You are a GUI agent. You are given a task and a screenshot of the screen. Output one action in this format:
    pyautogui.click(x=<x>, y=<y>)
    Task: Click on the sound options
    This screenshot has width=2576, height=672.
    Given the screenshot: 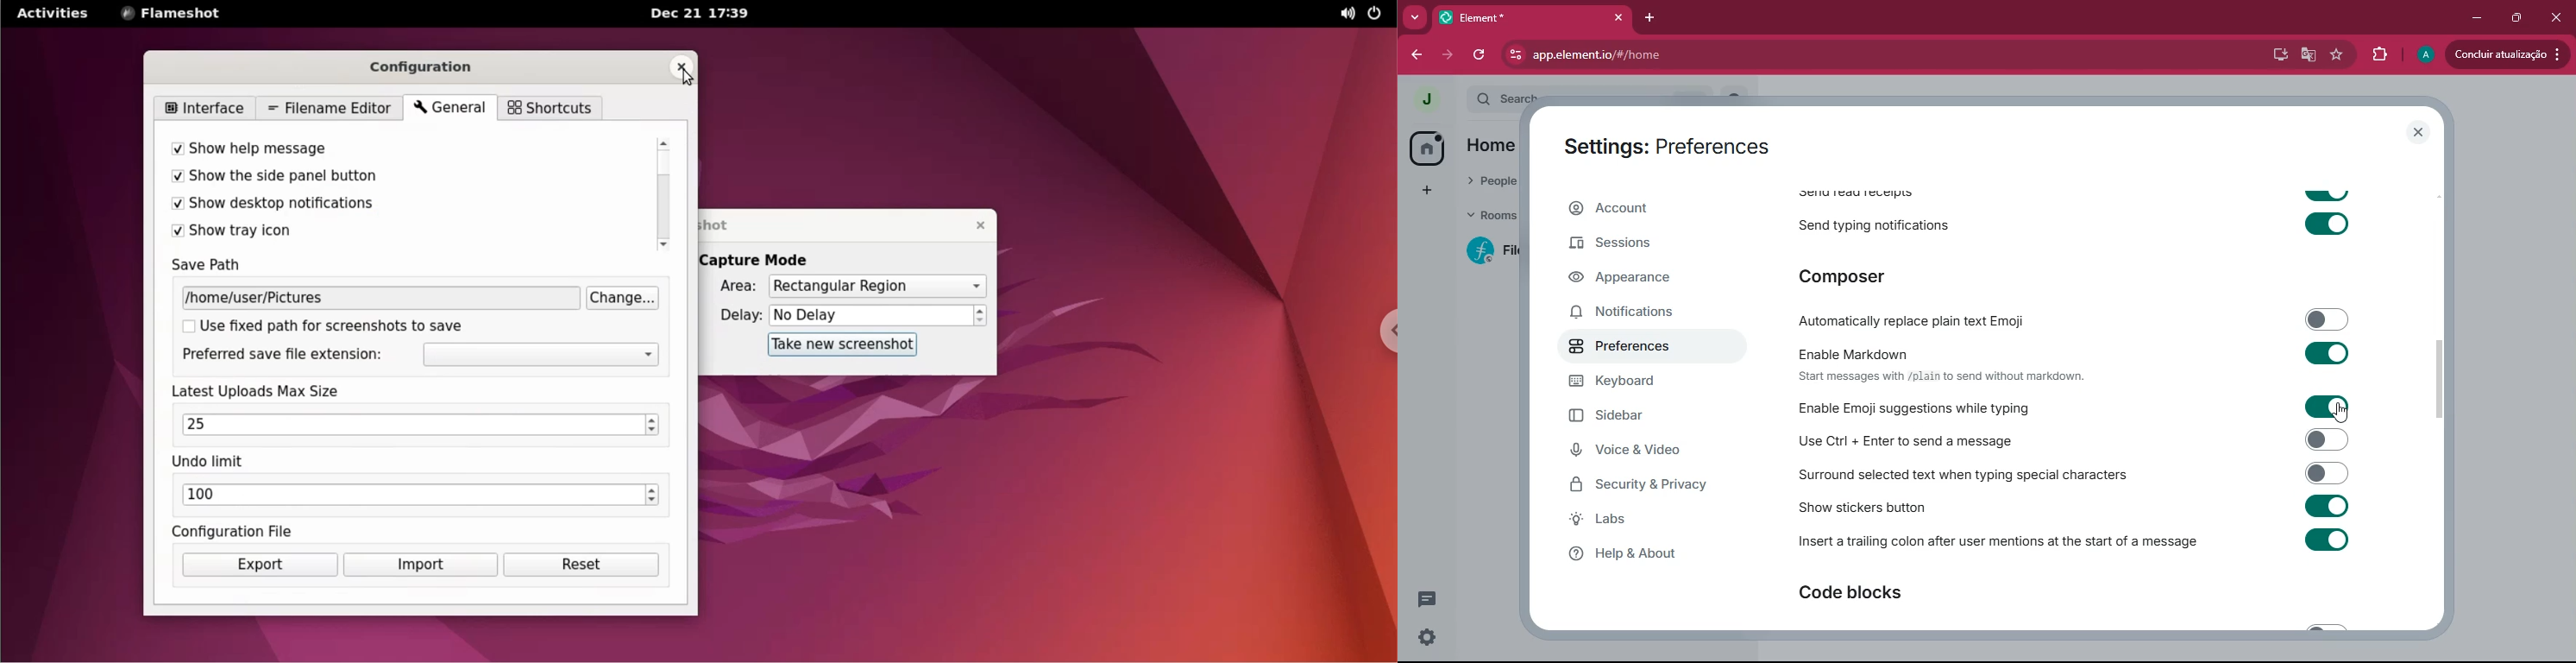 What is the action you would take?
    pyautogui.click(x=1342, y=13)
    